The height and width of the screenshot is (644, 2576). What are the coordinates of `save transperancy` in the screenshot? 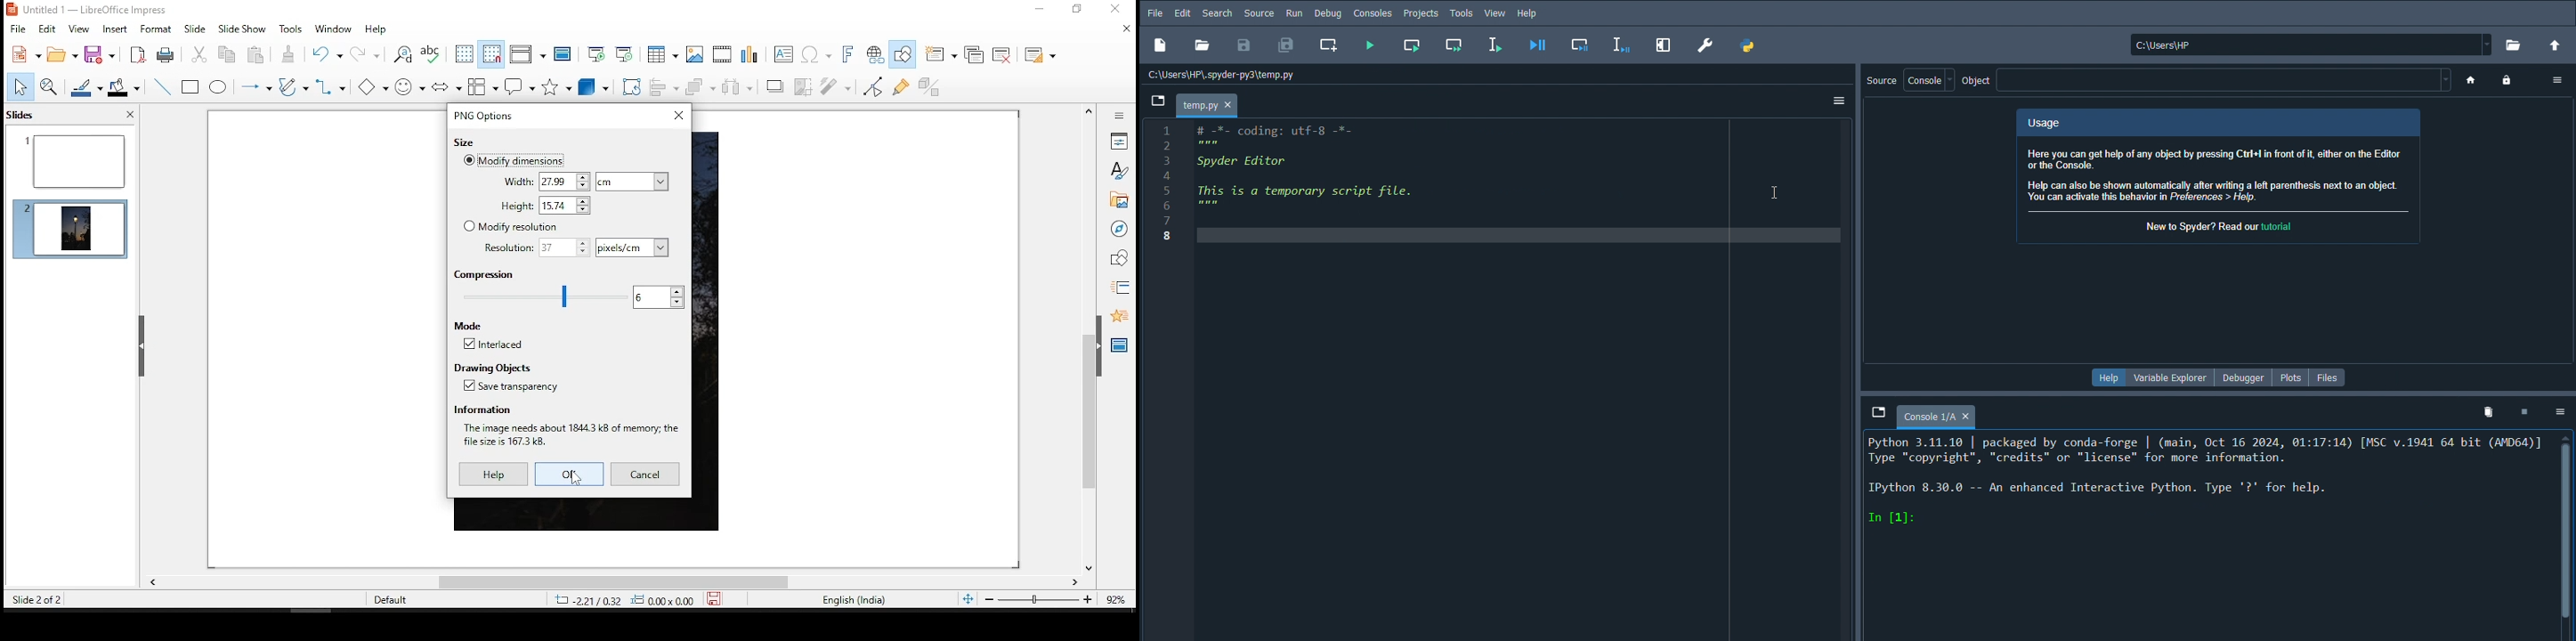 It's located at (512, 386).